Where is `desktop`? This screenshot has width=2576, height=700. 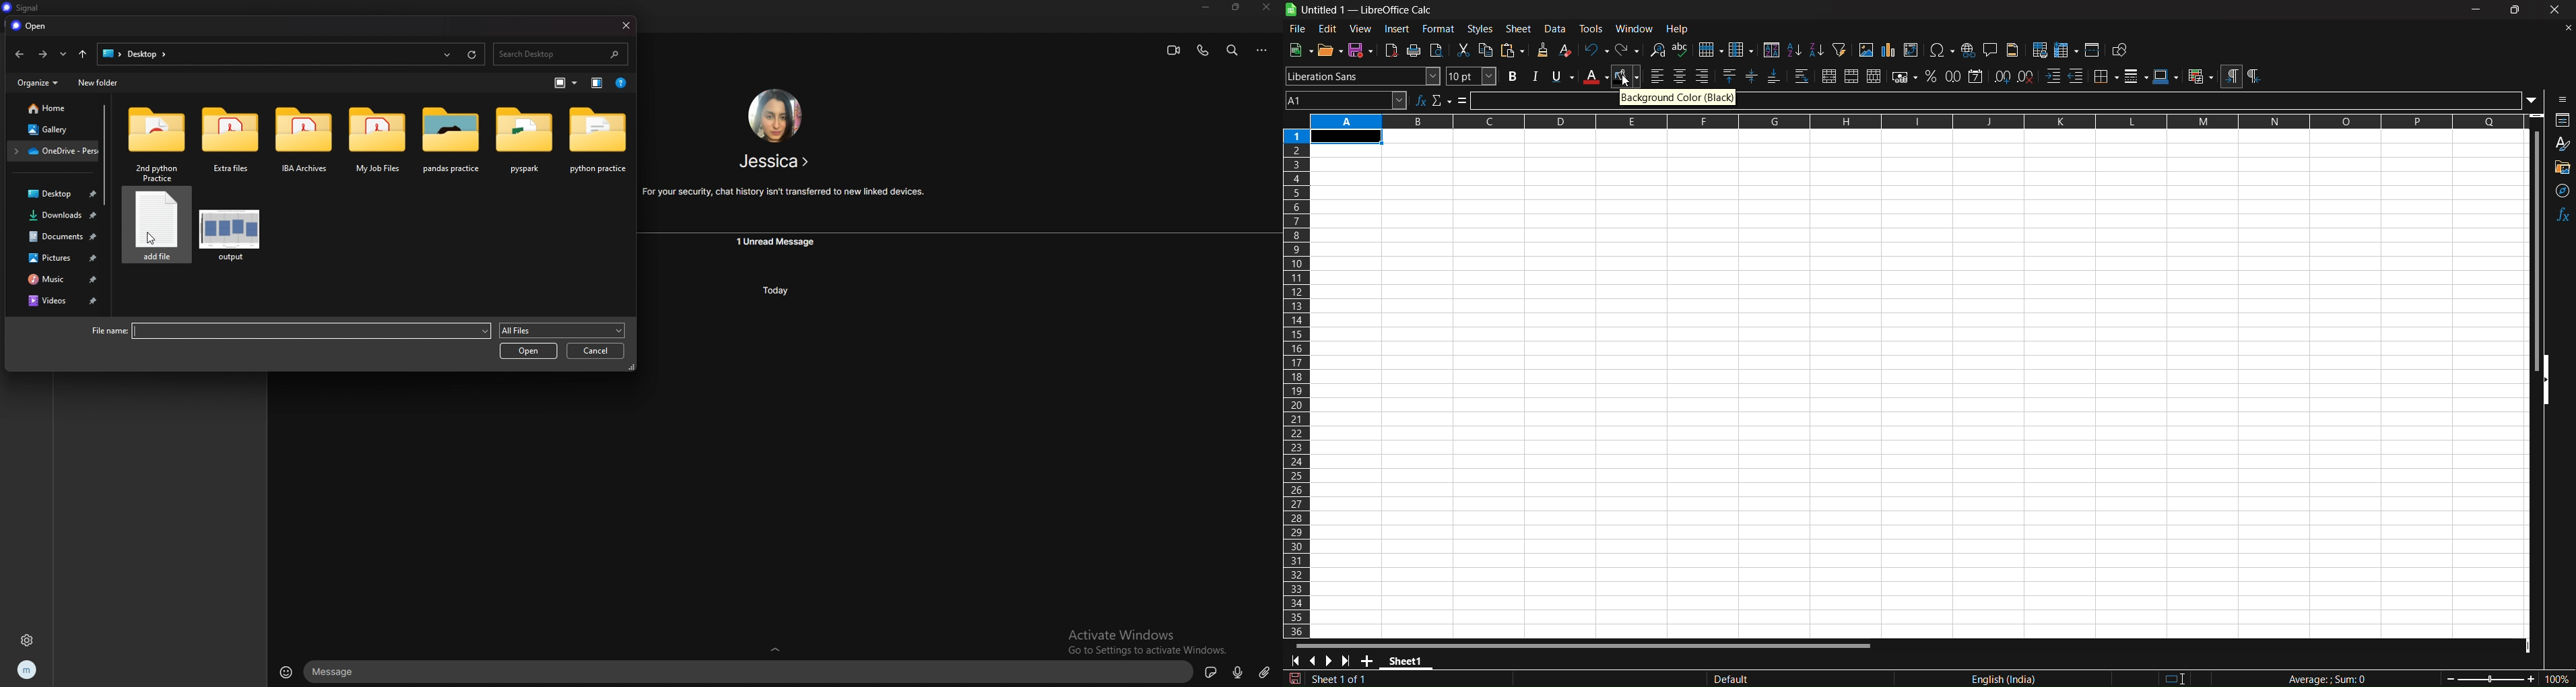
desktop is located at coordinates (54, 194).